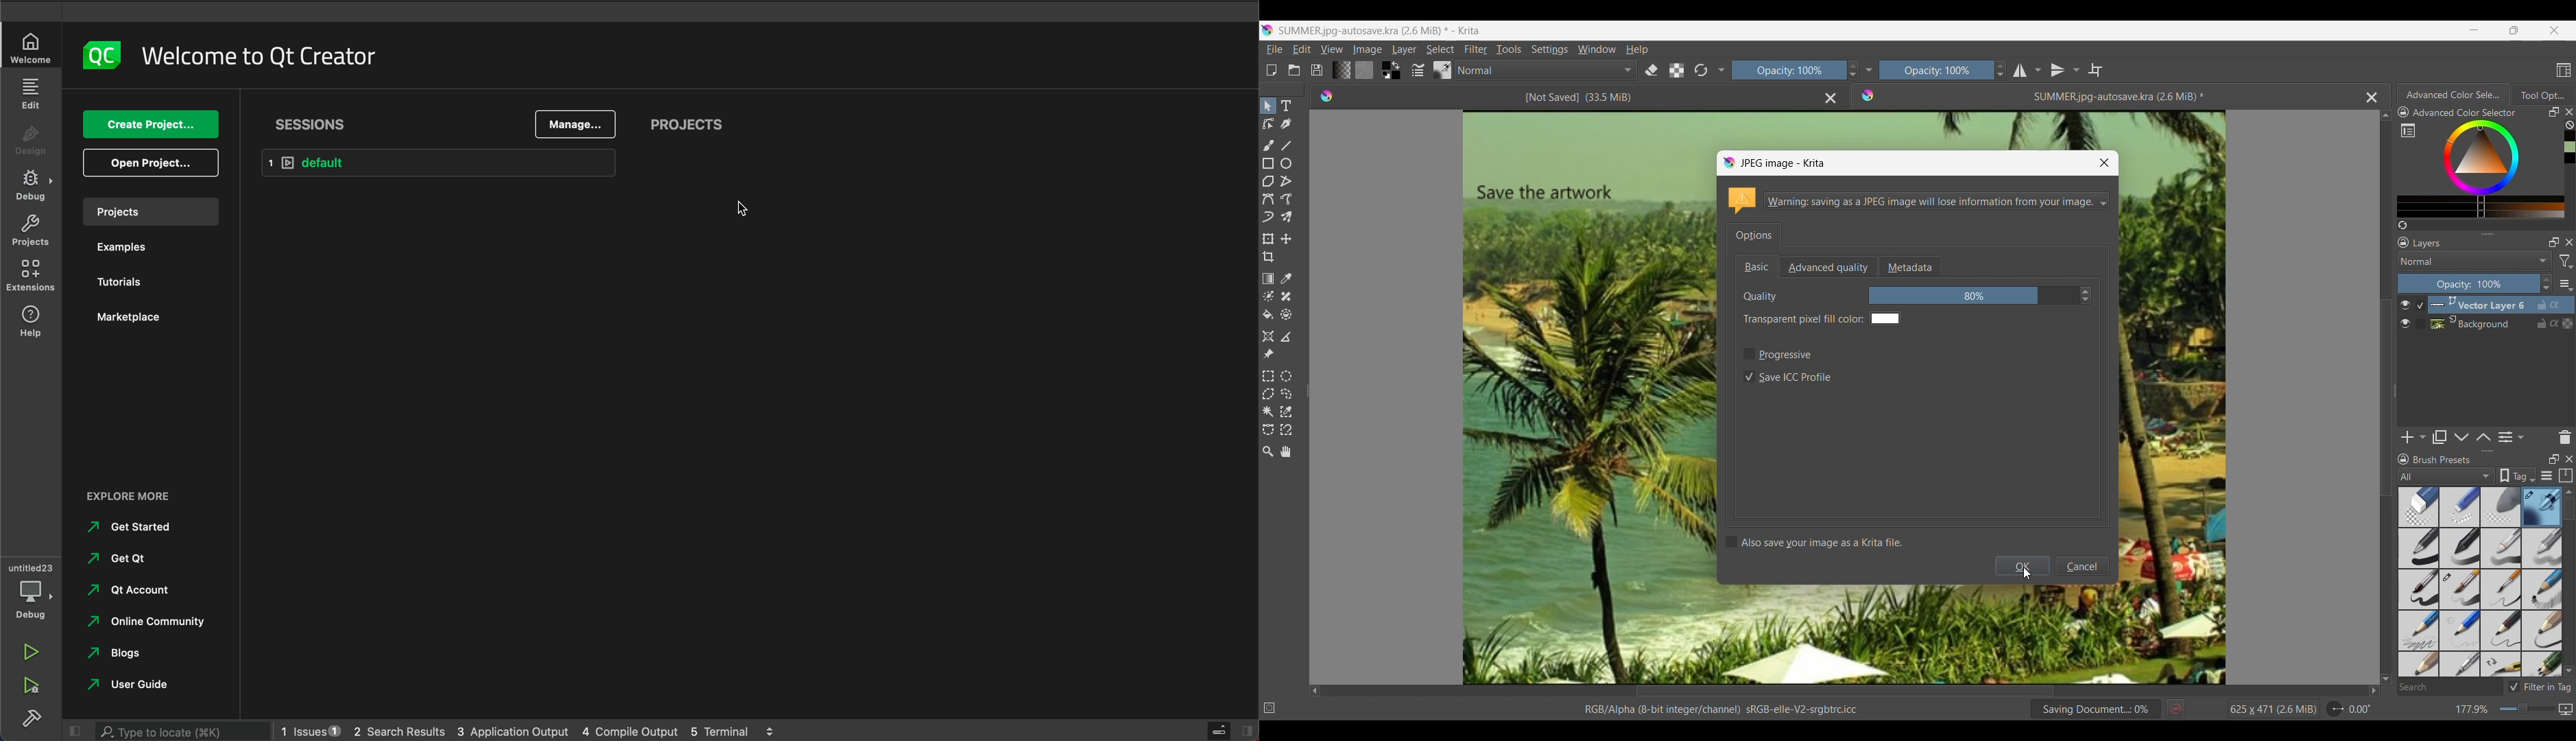 The height and width of the screenshot is (756, 2576). What do you see at coordinates (2264, 707) in the screenshot?
I see `625 x 471 (26 MiB)` at bounding box center [2264, 707].